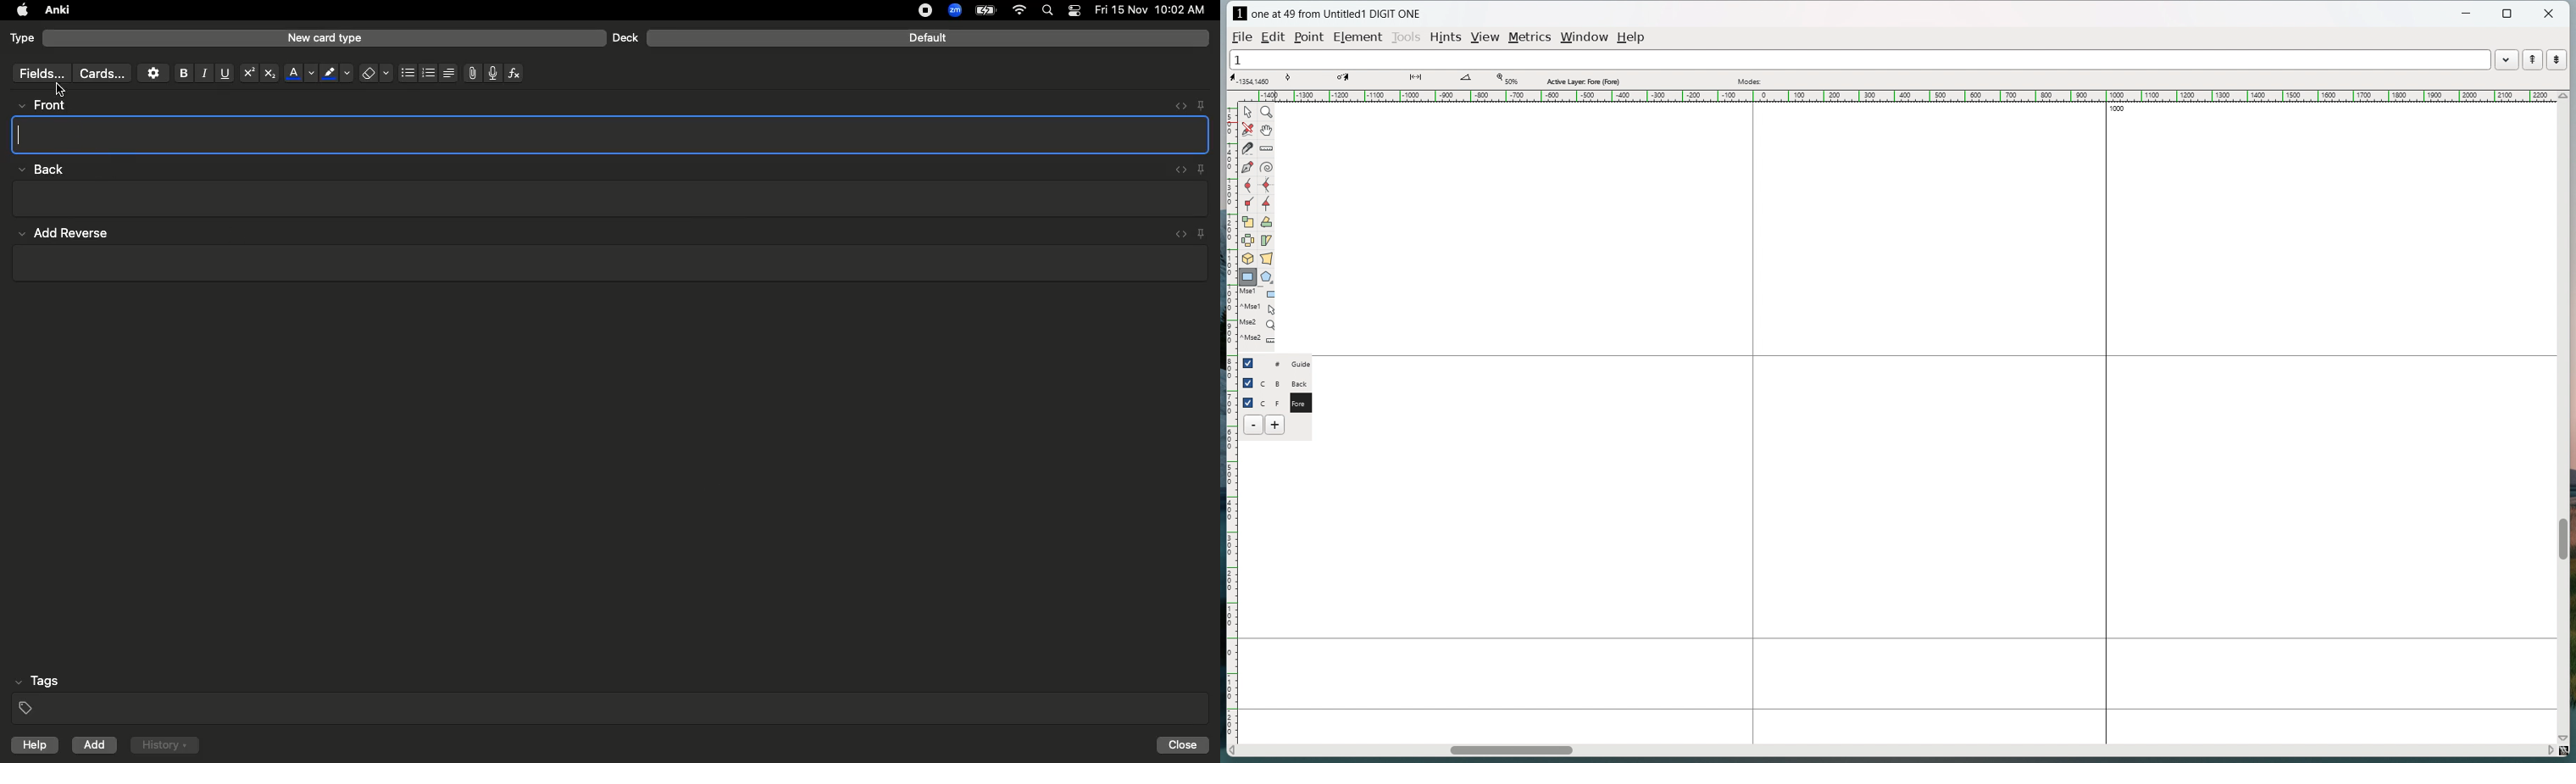 Image resolution: width=2576 pixels, height=784 pixels. Describe the element at coordinates (1266, 222) in the screenshot. I see `rotate` at that location.